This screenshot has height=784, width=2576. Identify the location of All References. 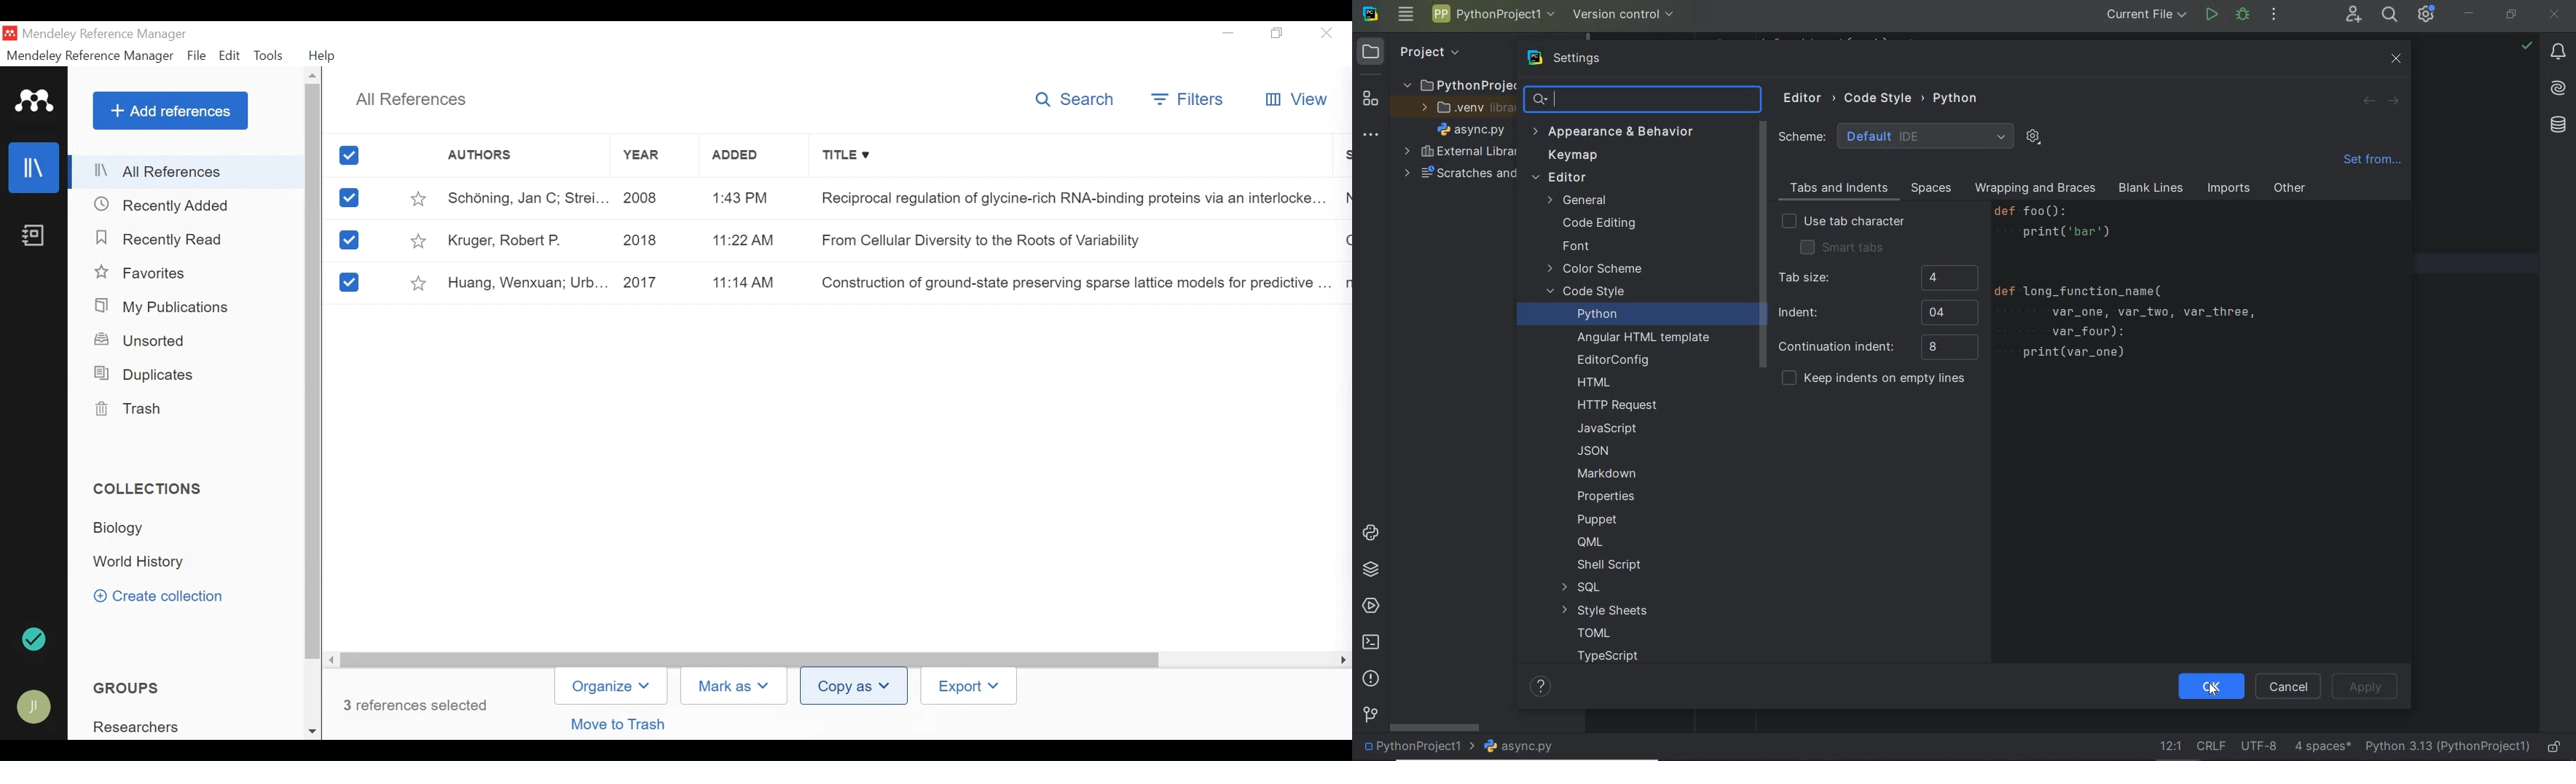
(187, 174).